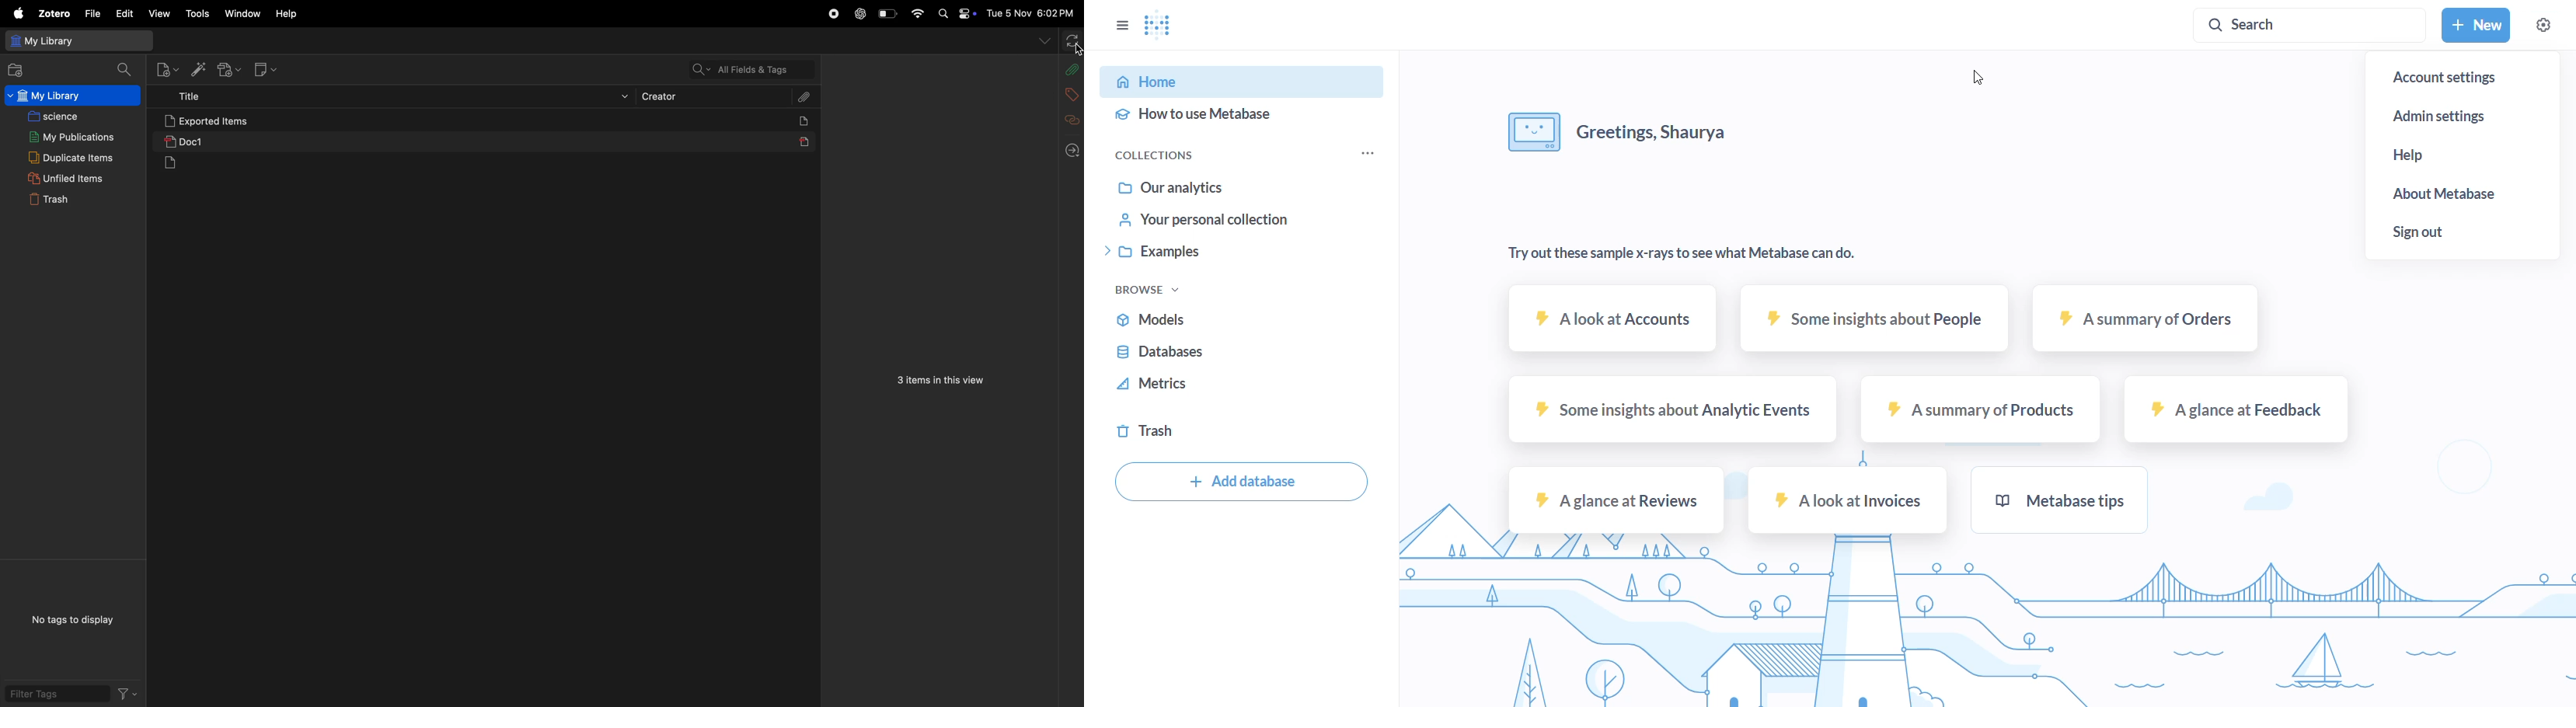 Image resolution: width=2576 pixels, height=728 pixels. What do you see at coordinates (858, 14) in the screenshot?
I see `chatgpt` at bounding box center [858, 14].